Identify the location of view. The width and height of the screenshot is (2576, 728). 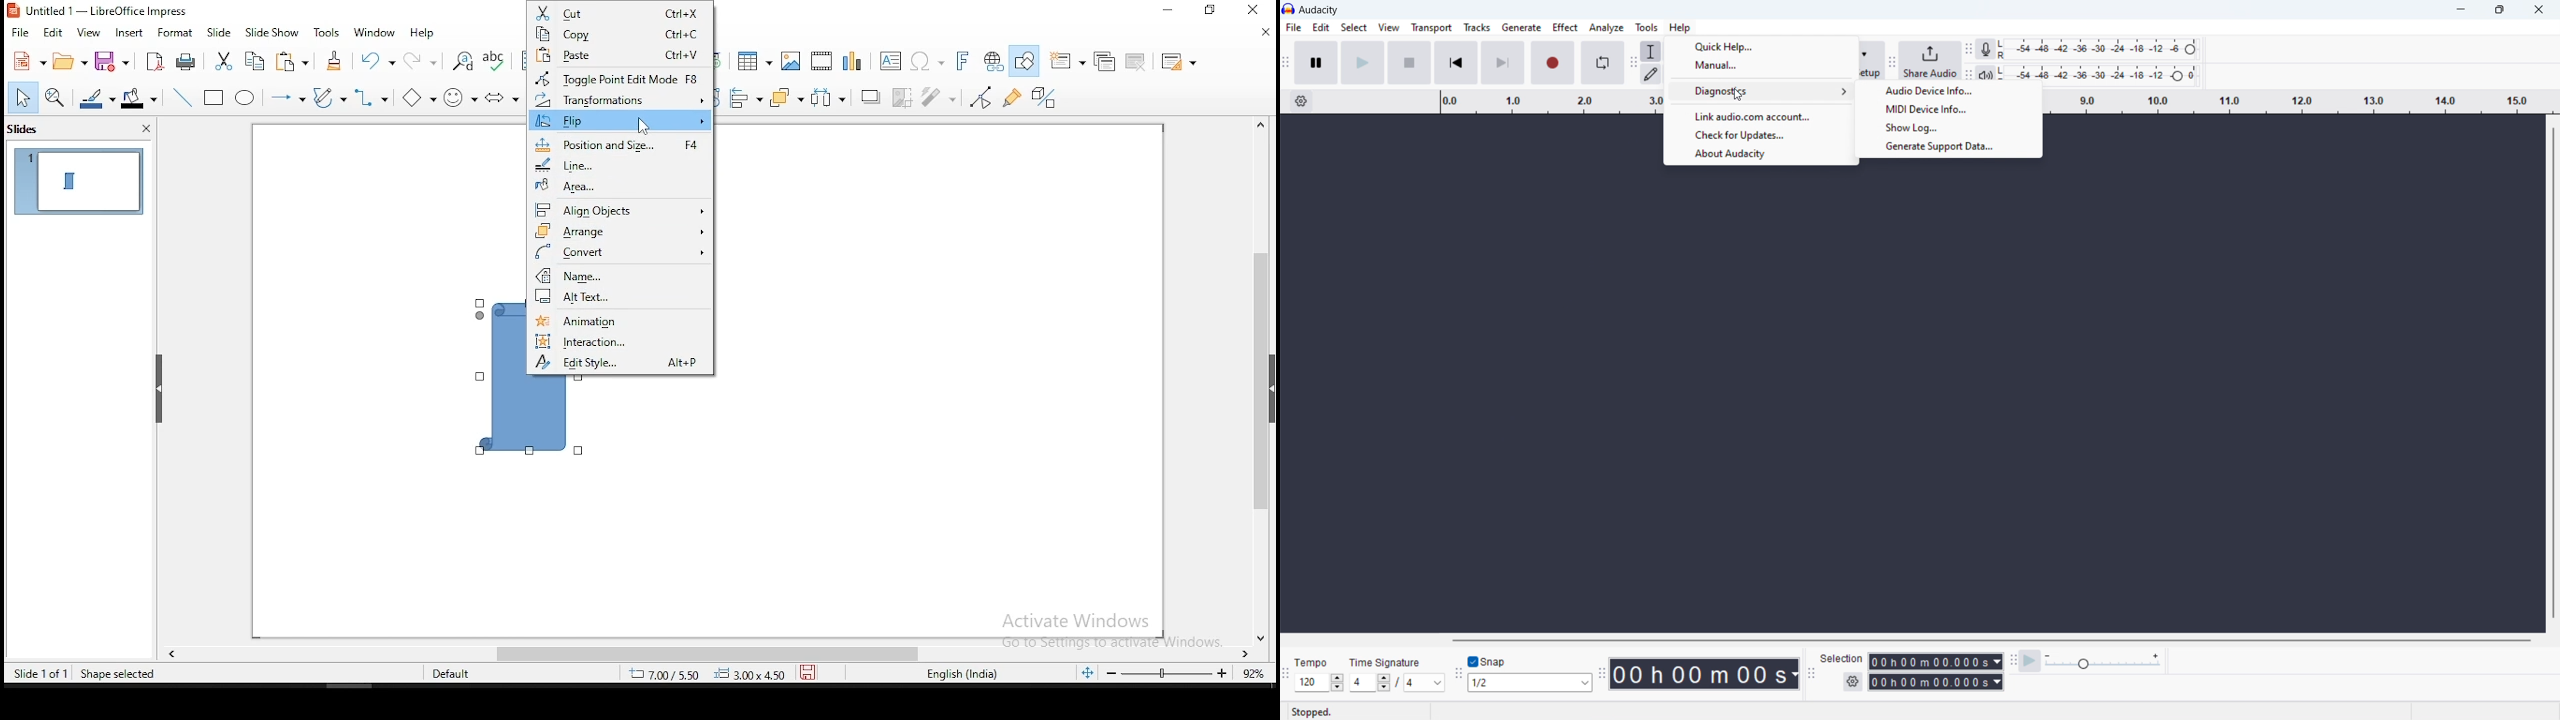
(91, 32).